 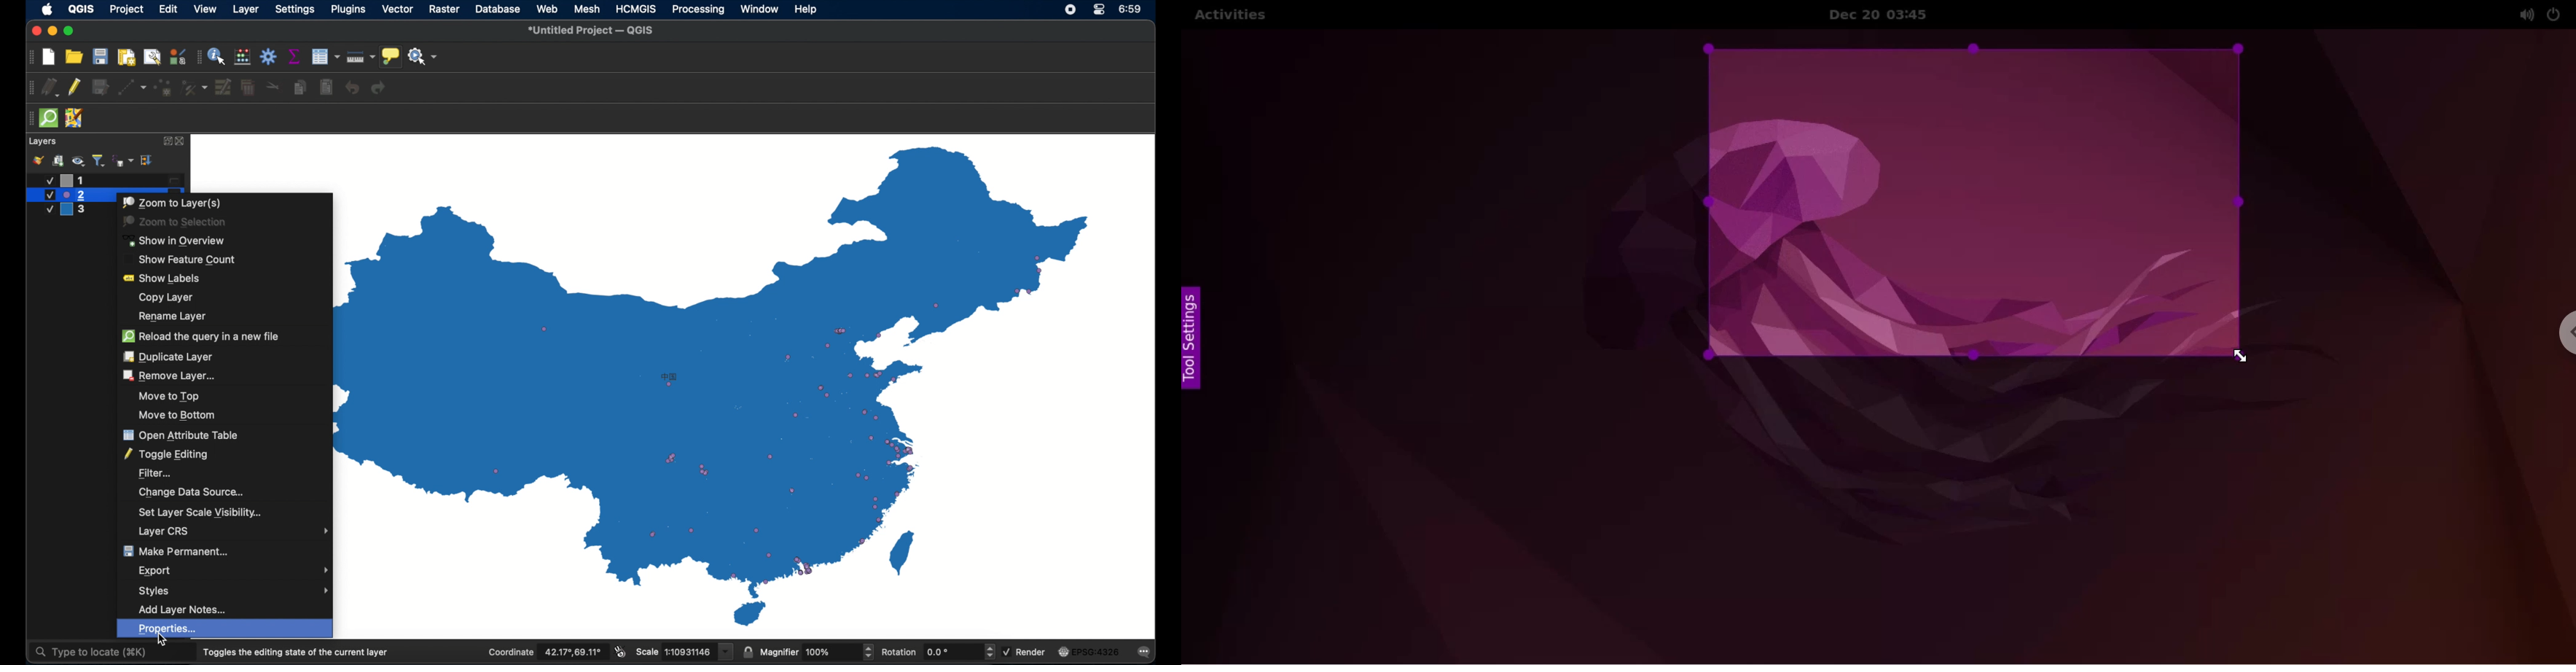 What do you see at coordinates (74, 56) in the screenshot?
I see `open` at bounding box center [74, 56].